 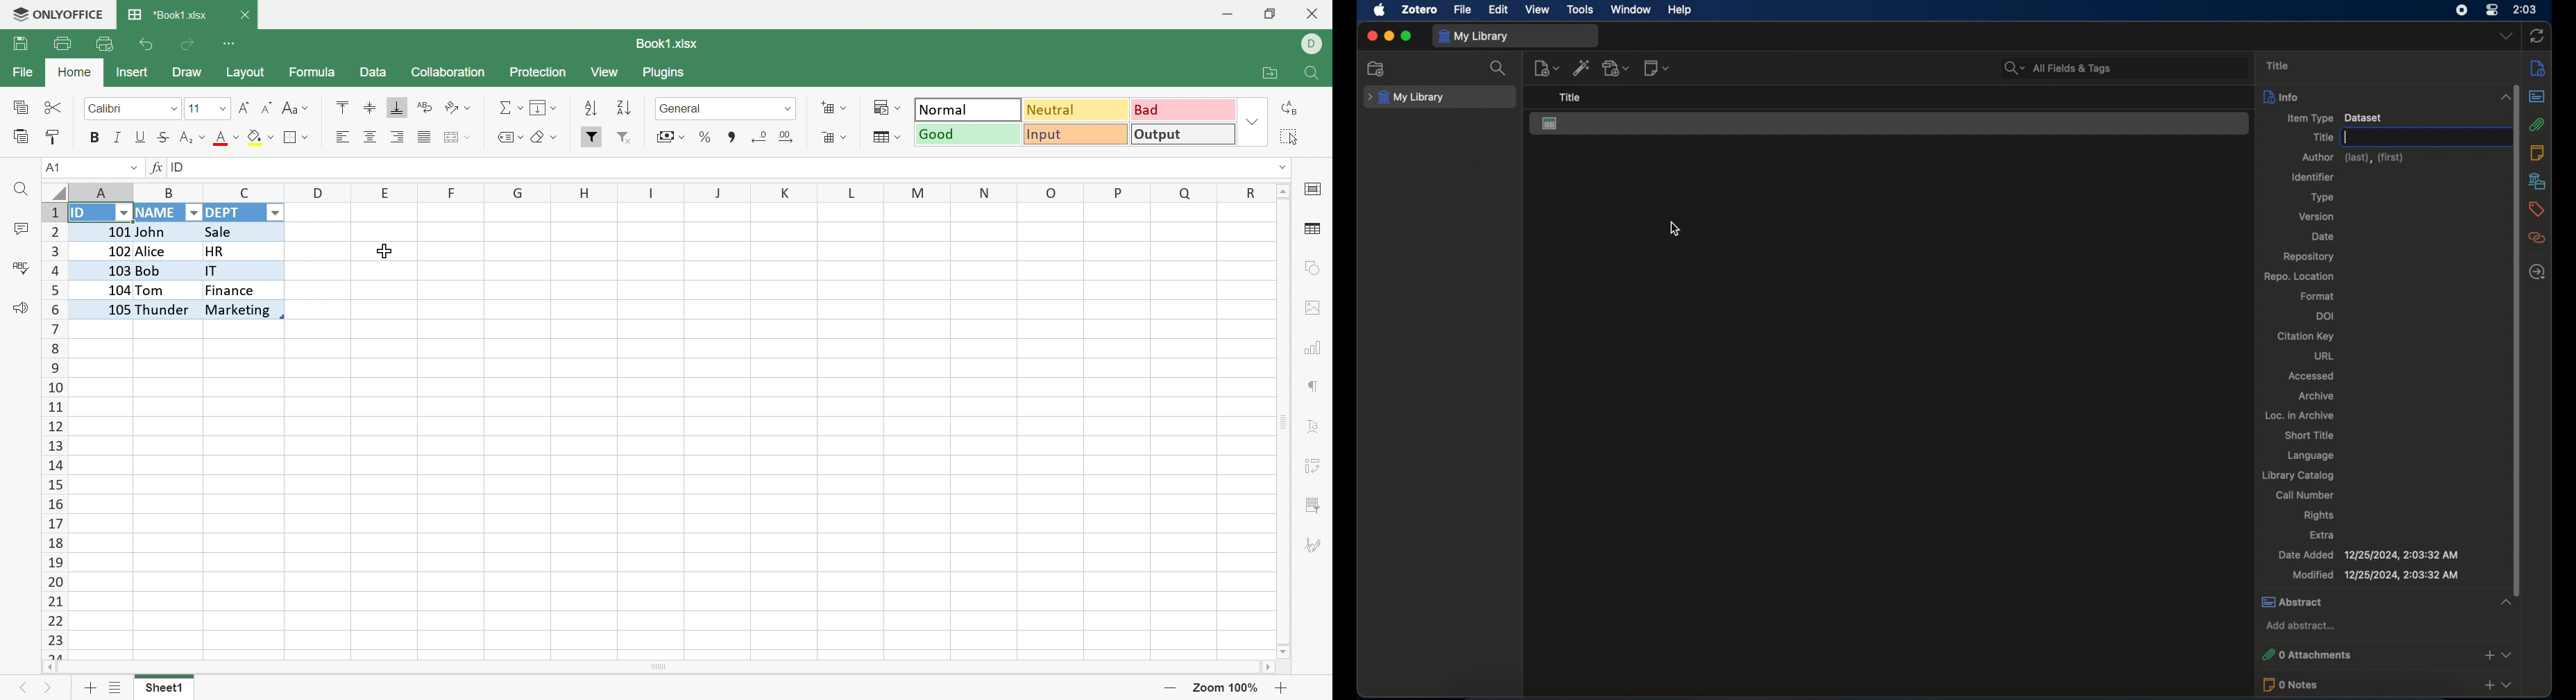 I want to click on Change case, so click(x=294, y=108).